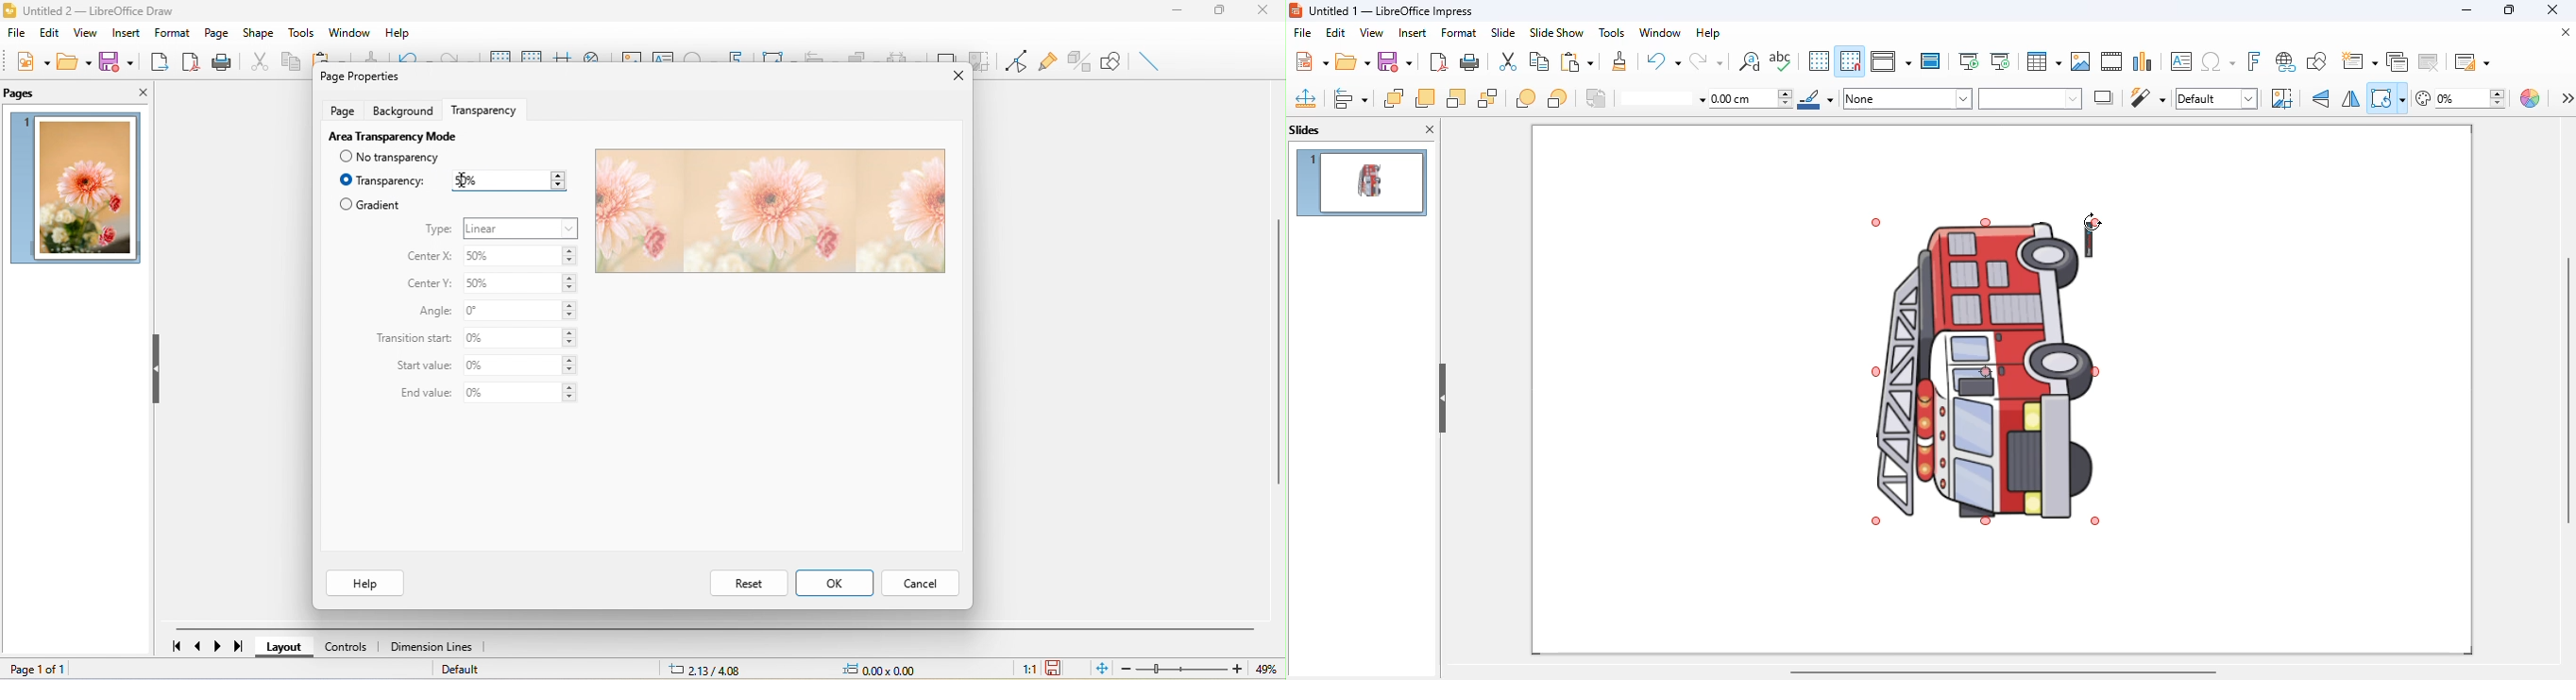 The width and height of the screenshot is (2576, 700). Describe the element at coordinates (1438, 61) in the screenshot. I see `export directly as PDF` at that location.